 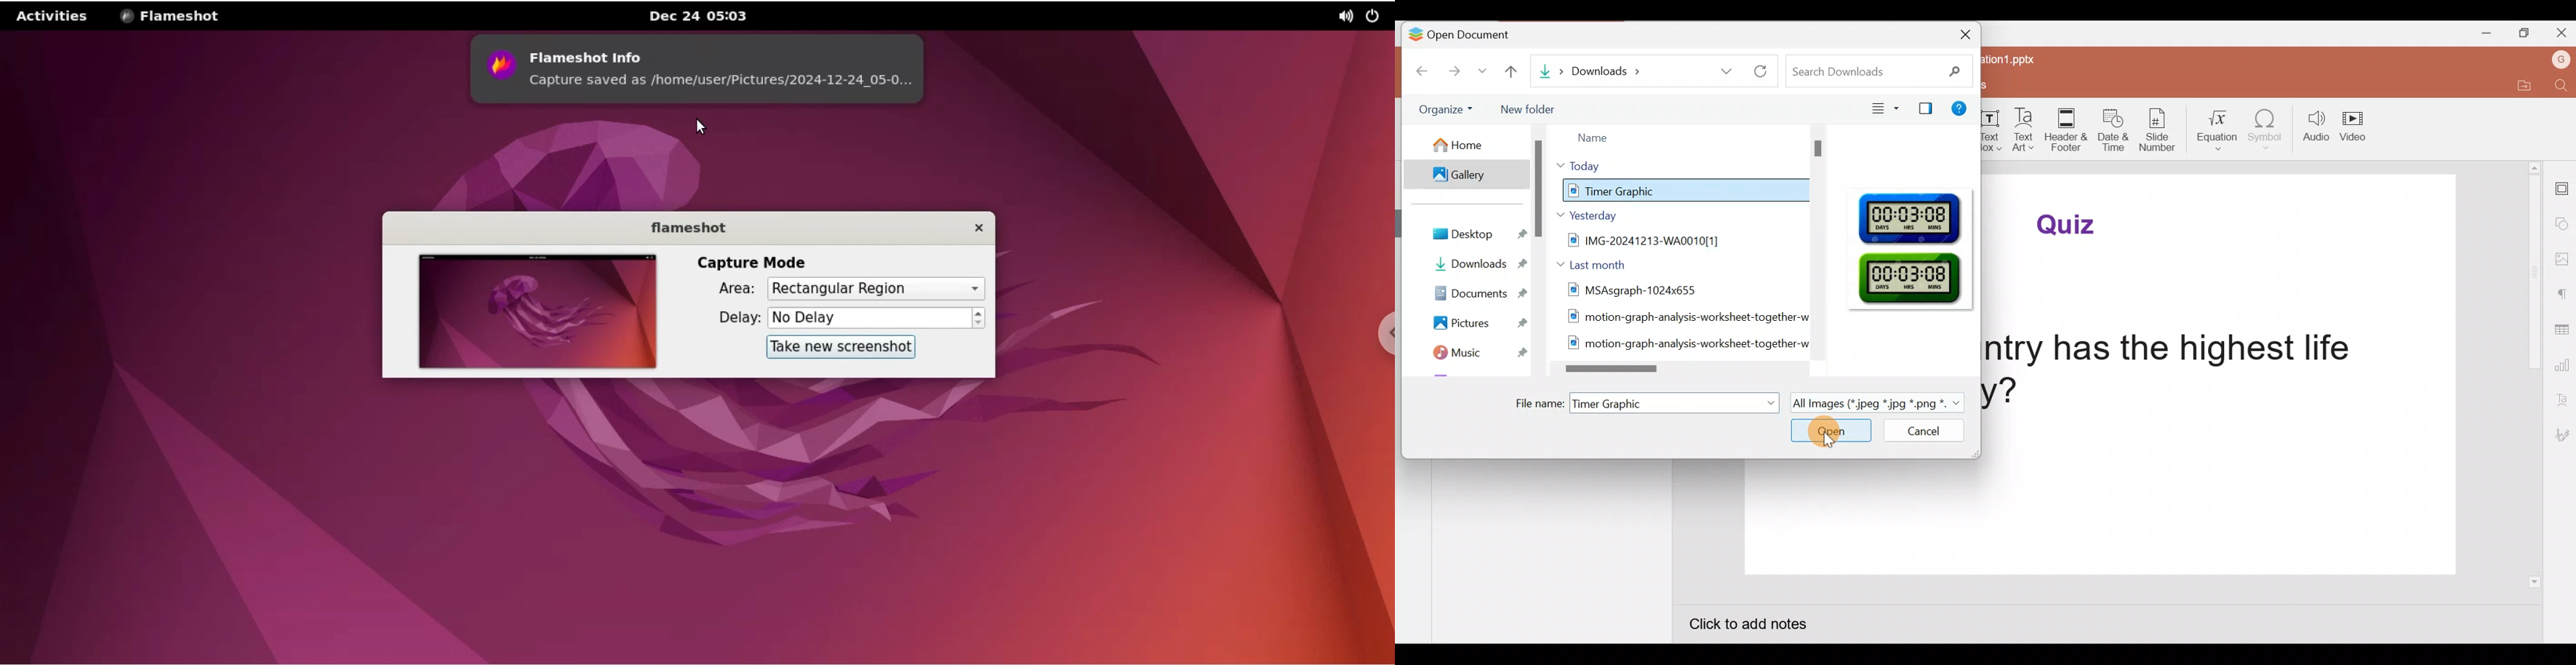 What do you see at coordinates (1476, 234) in the screenshot?
I see `Desktop` at bounding box center [1476, 234].